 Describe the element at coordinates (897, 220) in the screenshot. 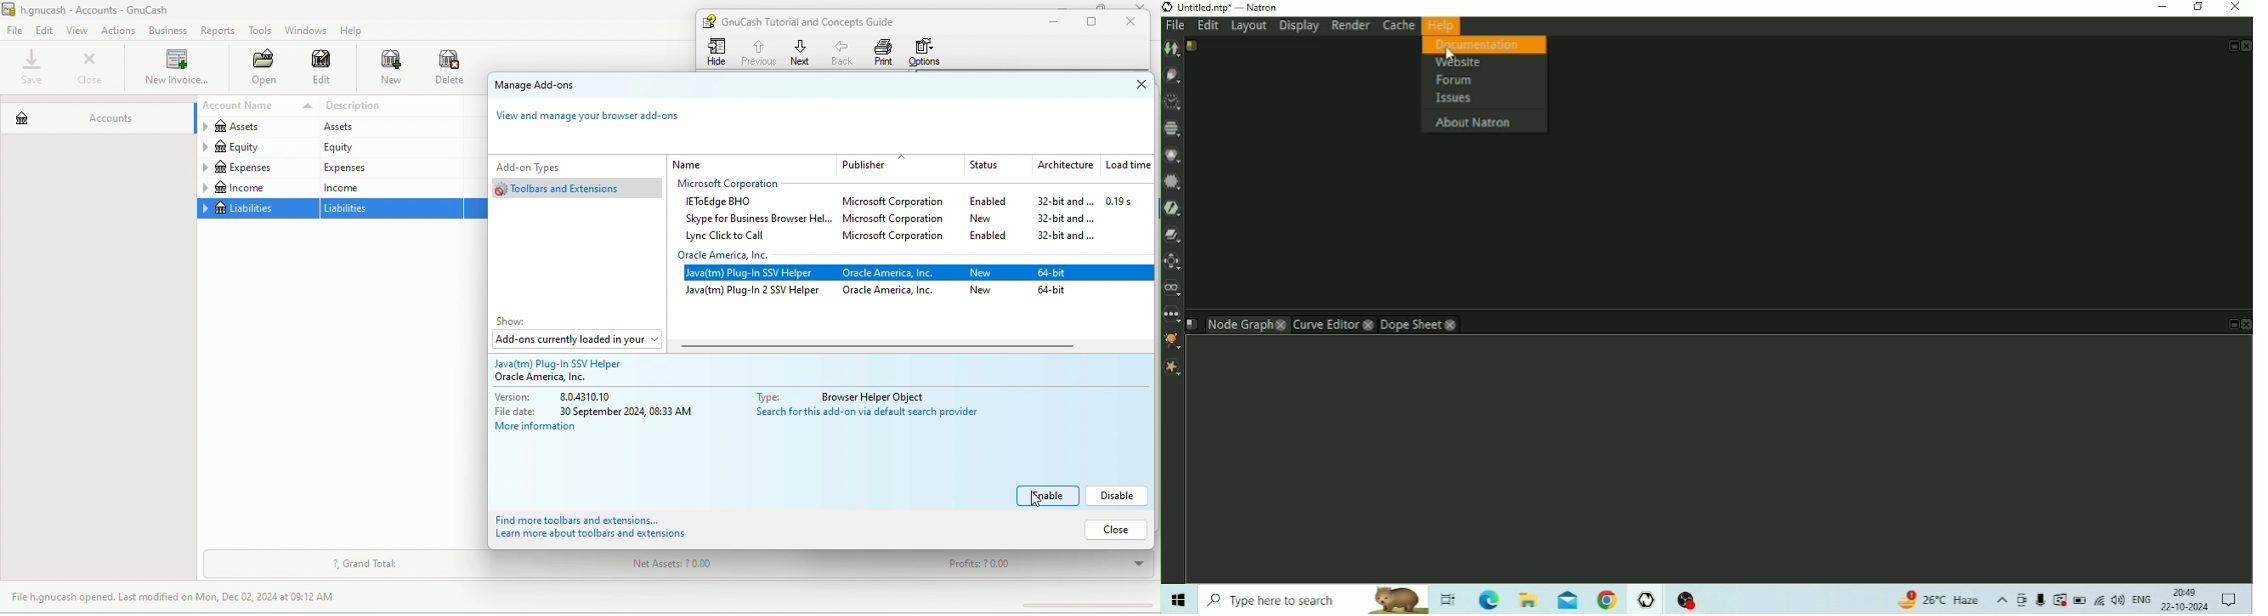

I see `microsoft corporation` at that location.